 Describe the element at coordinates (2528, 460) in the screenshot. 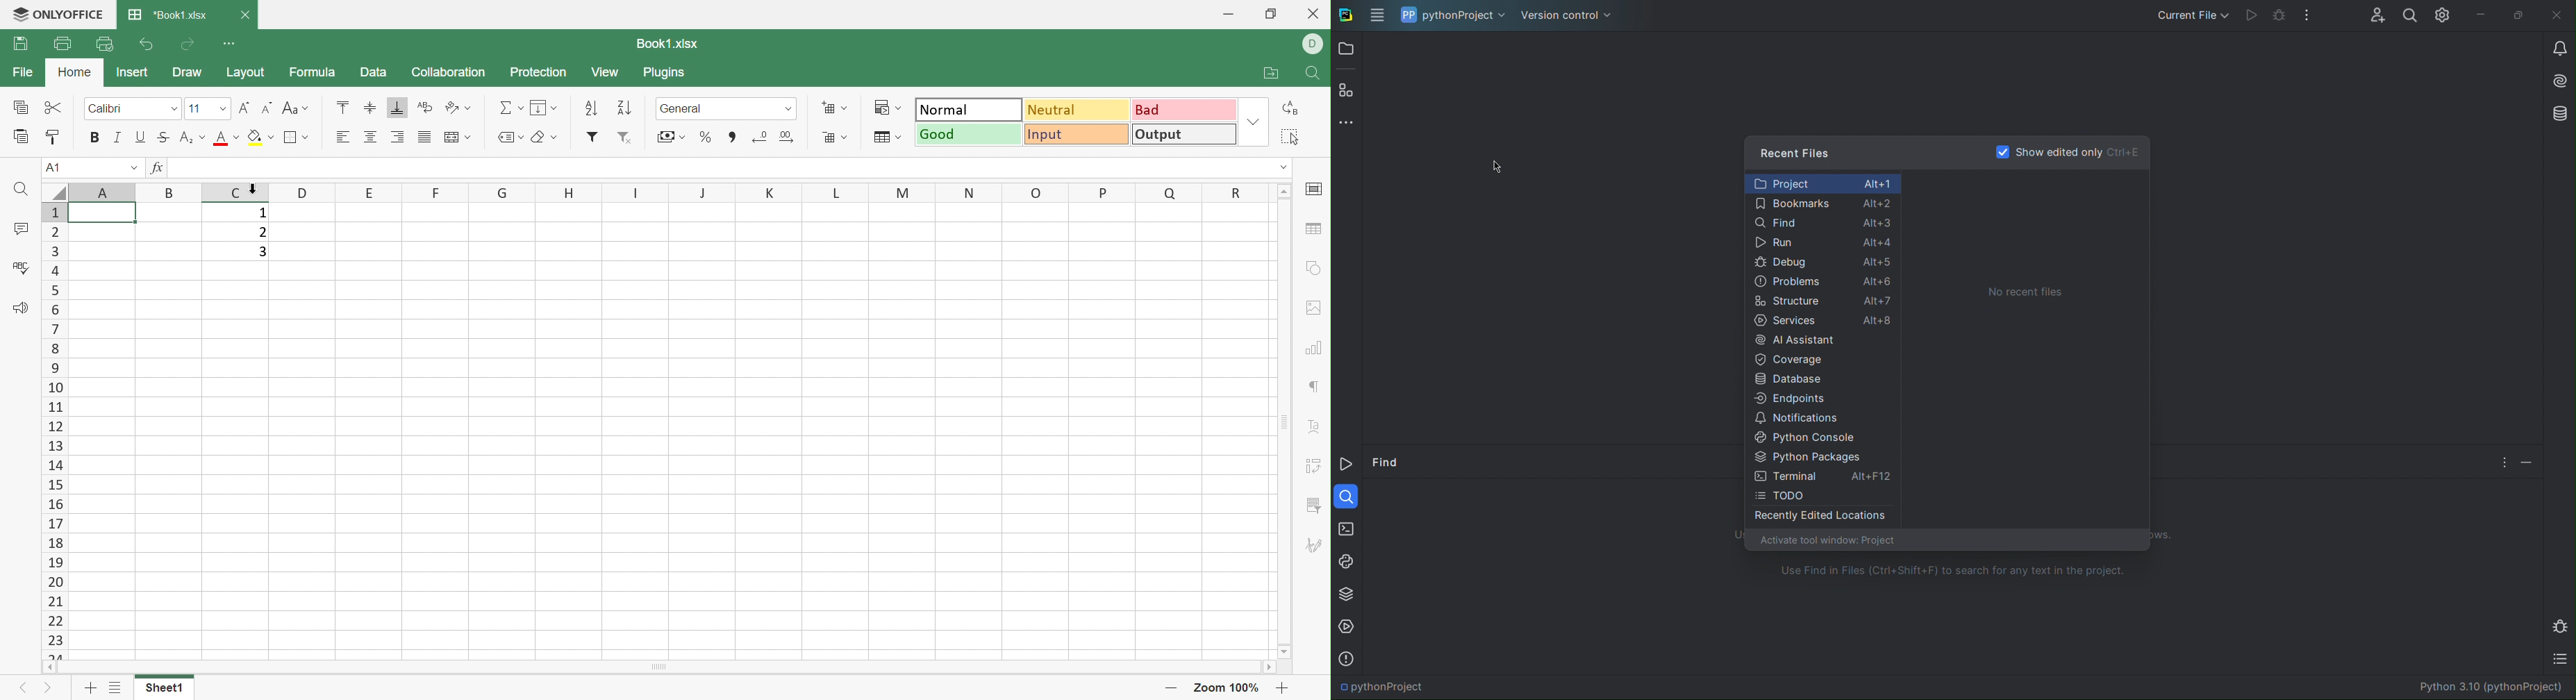

I see `Minimize` at that location.